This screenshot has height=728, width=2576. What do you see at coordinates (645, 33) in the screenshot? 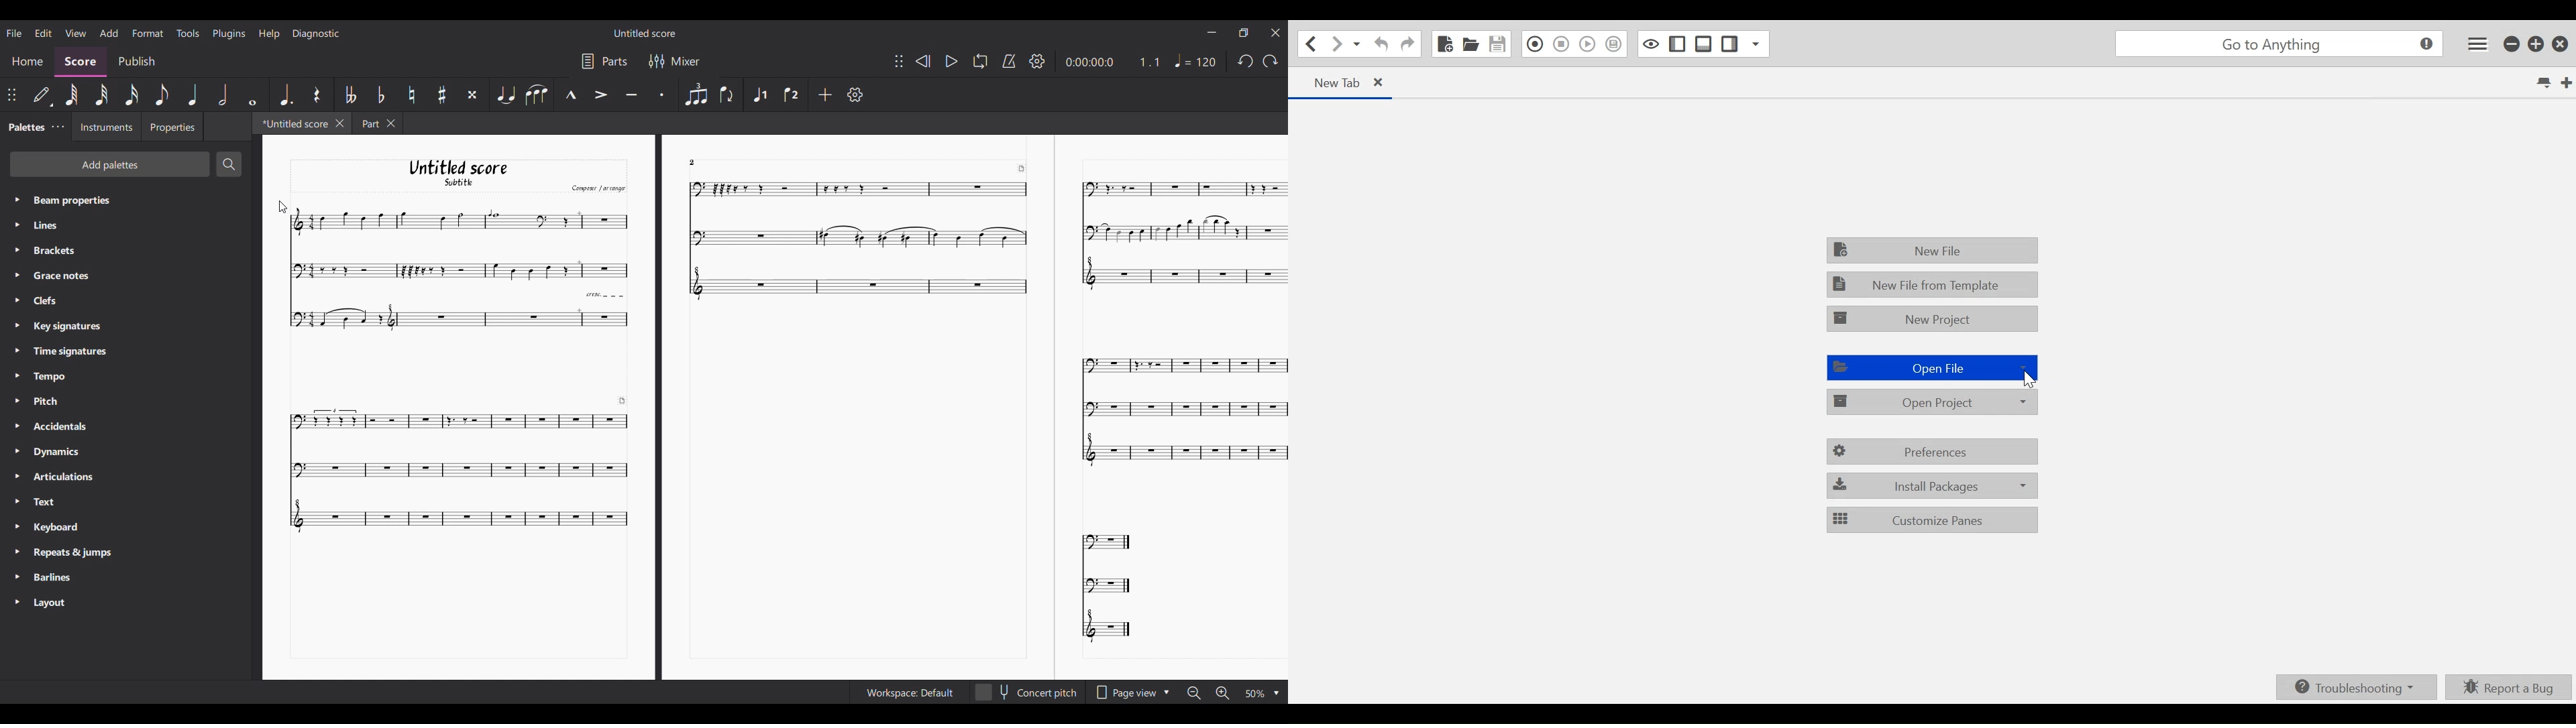
I see `Untitled Score` at bounding box center [645, 33].